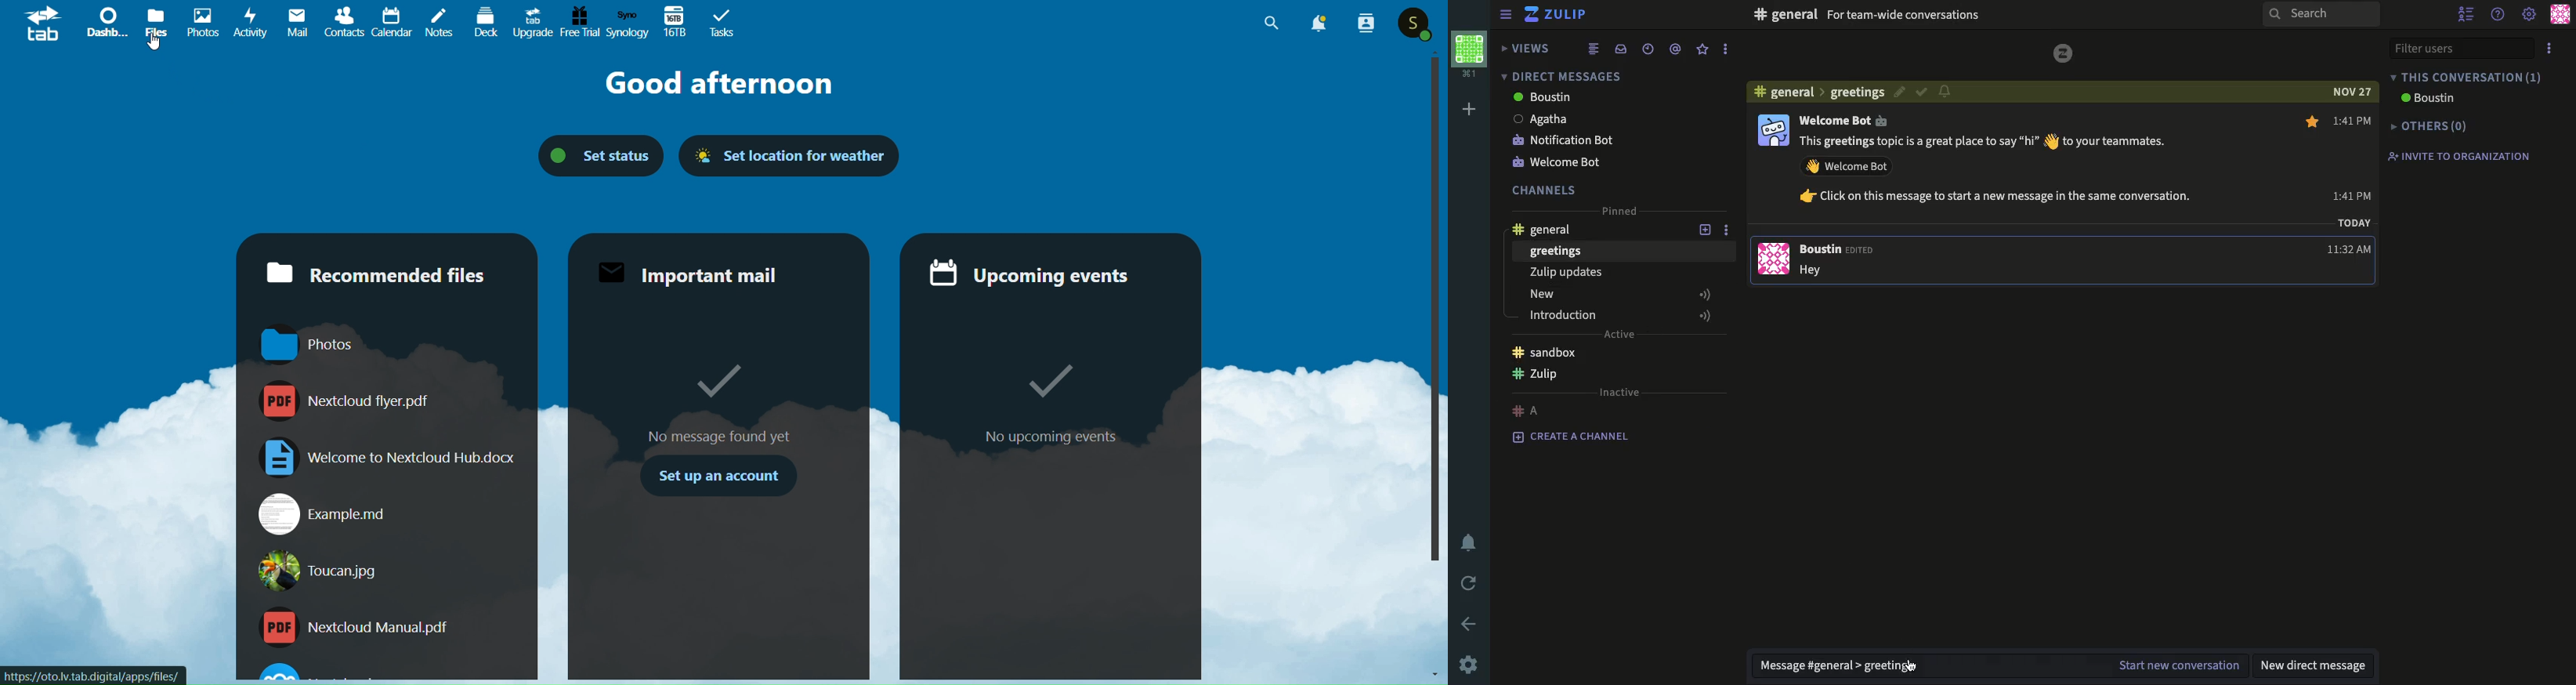 This screenshot has width=2576, height=700. What do you see at coordinates (2353, 158) in the screenshot?
I see `1:41 PM` at bounding box center [2353, 158].